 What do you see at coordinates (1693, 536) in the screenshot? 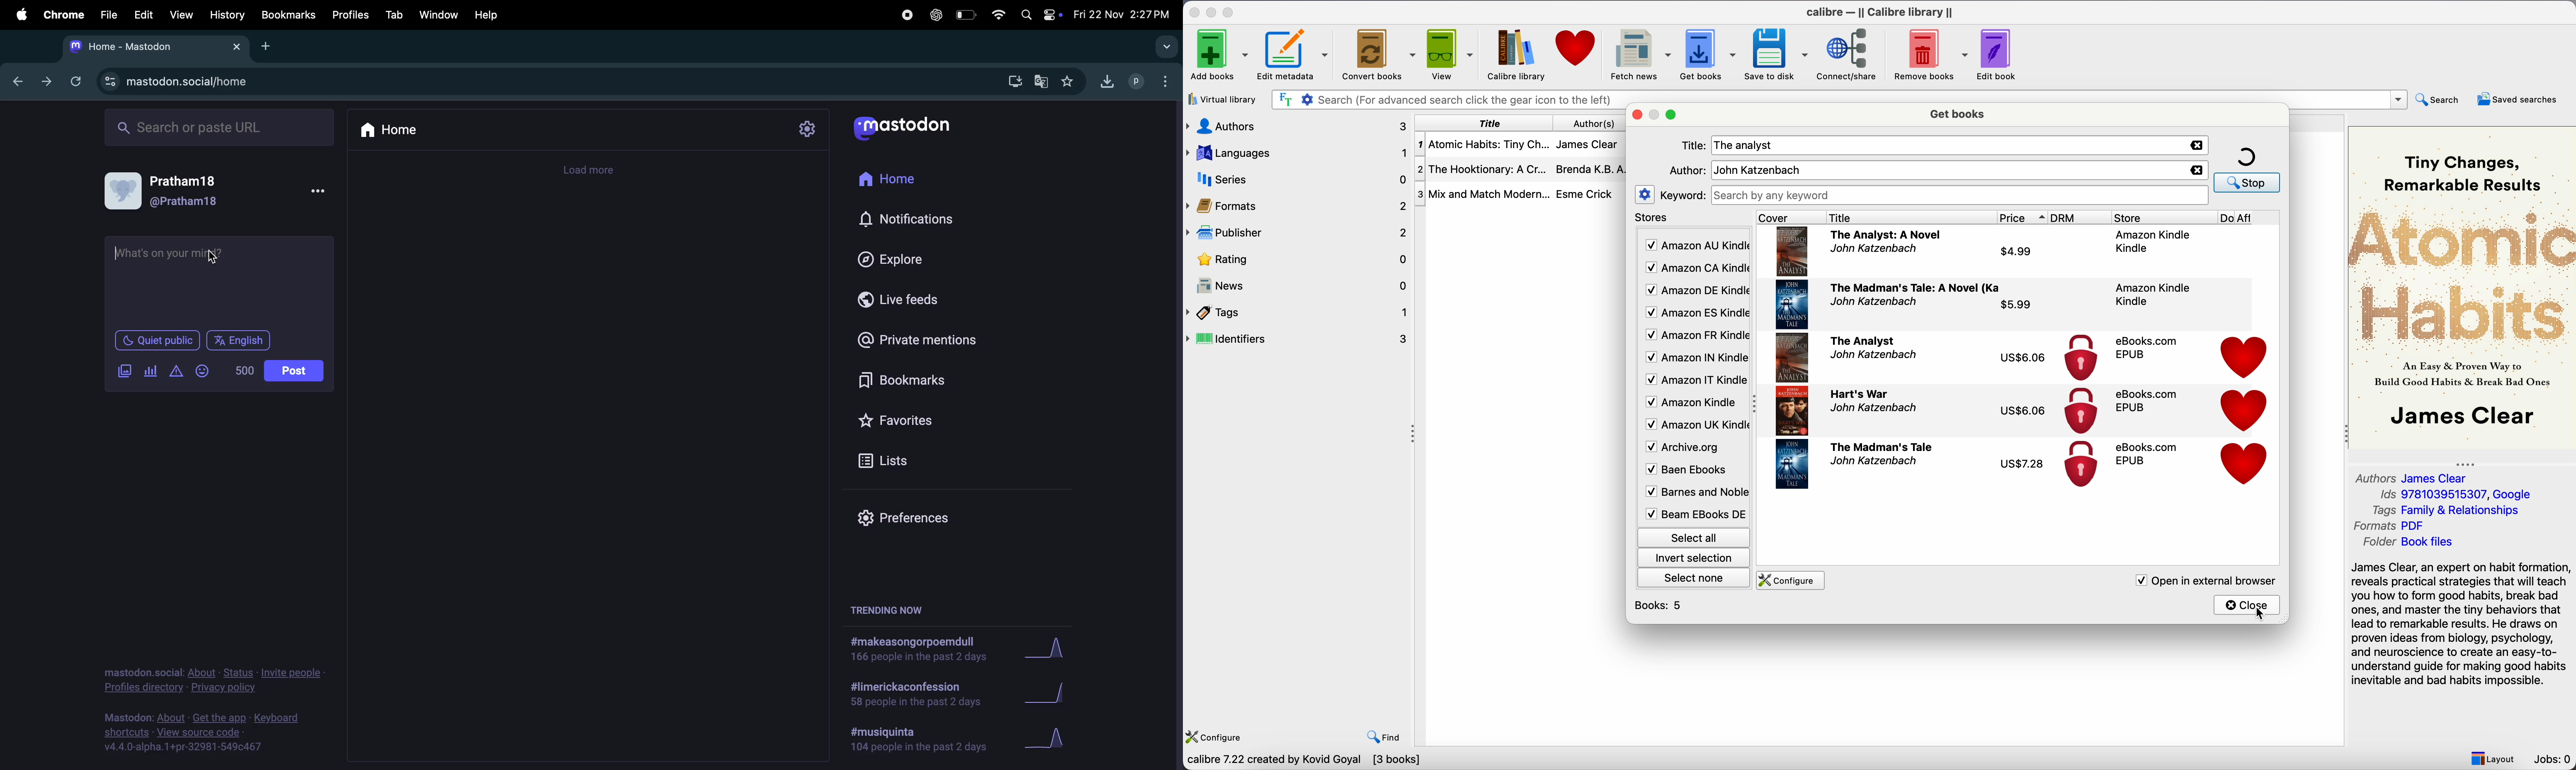
I see `select all` at bounding box center [1693, 536].